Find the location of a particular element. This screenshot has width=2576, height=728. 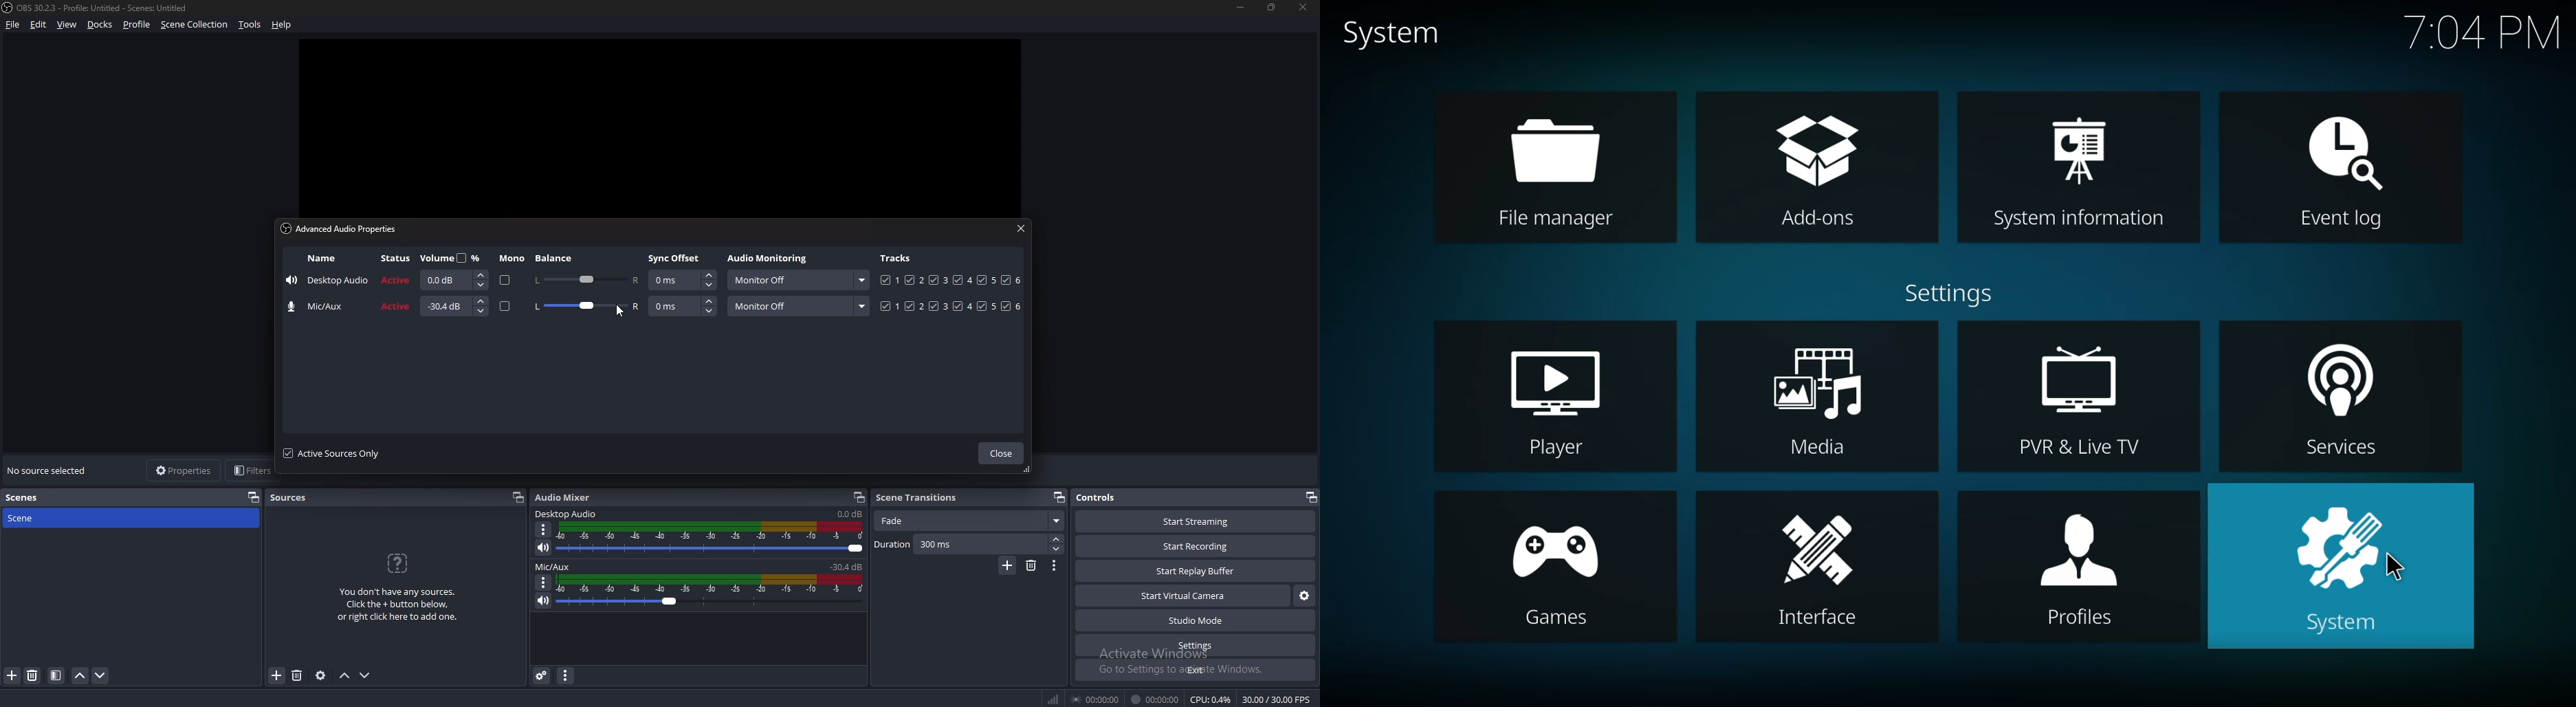

remove source is located at coordinates (297, 675).